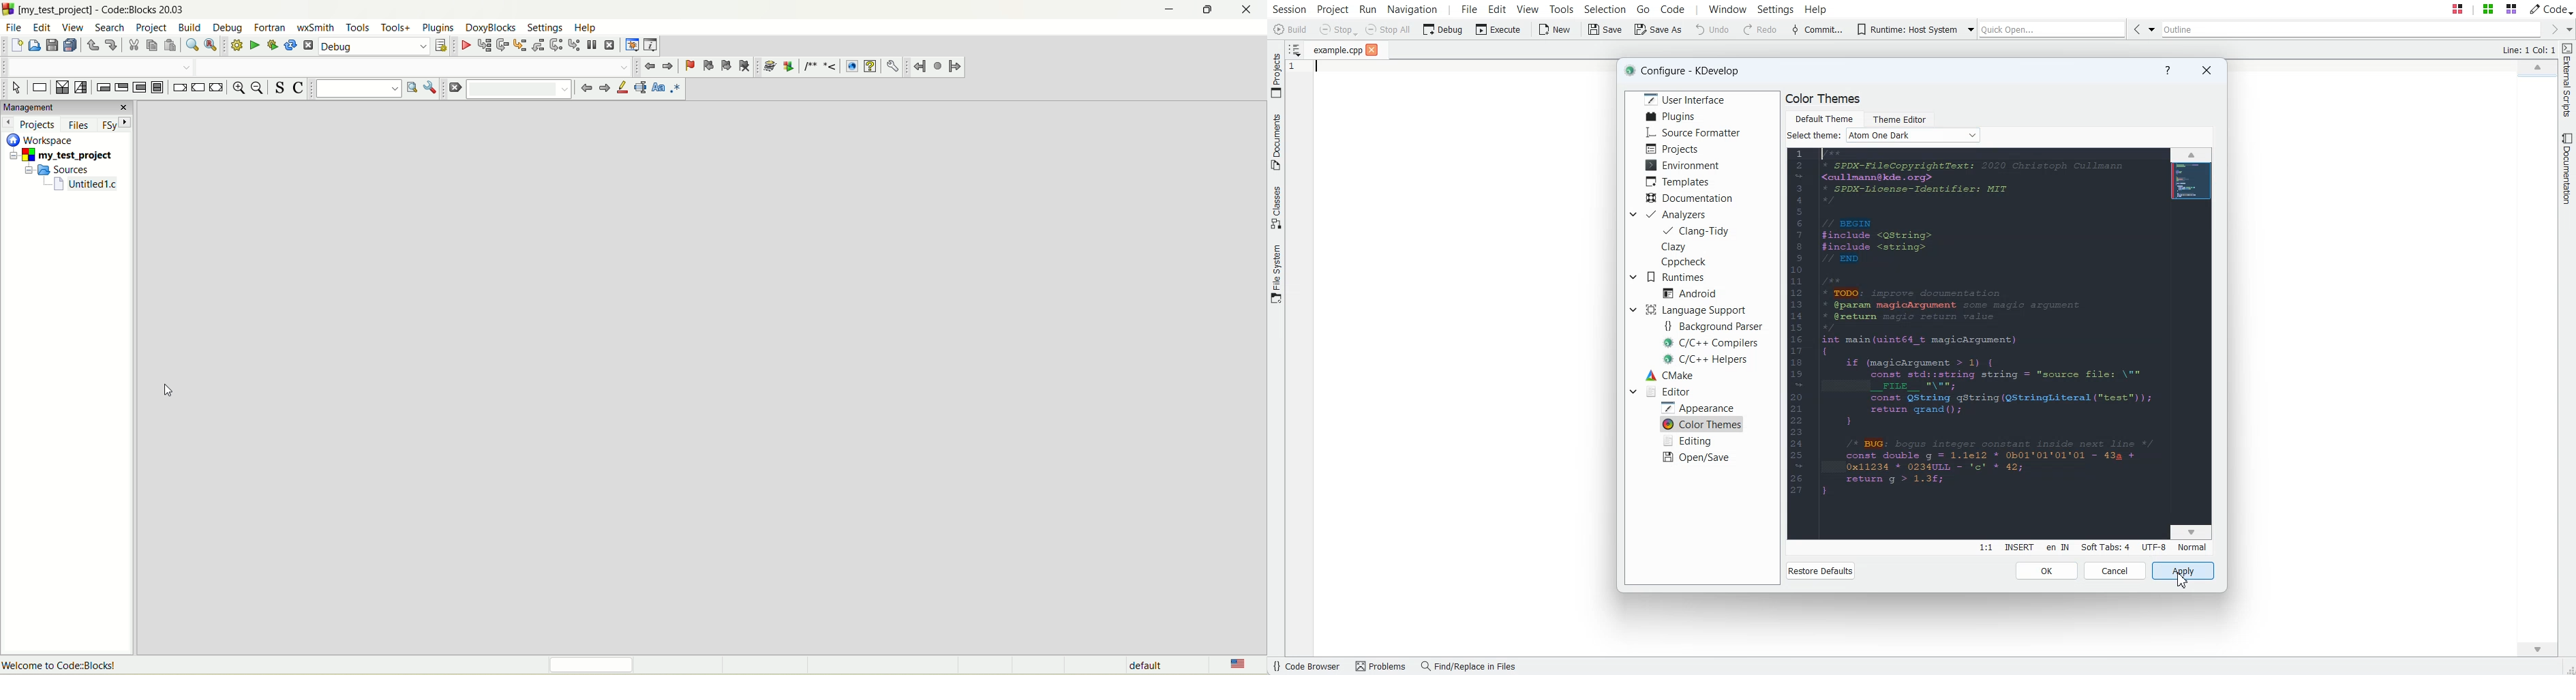 The height and width of the screenshot is (700, 2576). I want to click on tools, so click(357, 27).